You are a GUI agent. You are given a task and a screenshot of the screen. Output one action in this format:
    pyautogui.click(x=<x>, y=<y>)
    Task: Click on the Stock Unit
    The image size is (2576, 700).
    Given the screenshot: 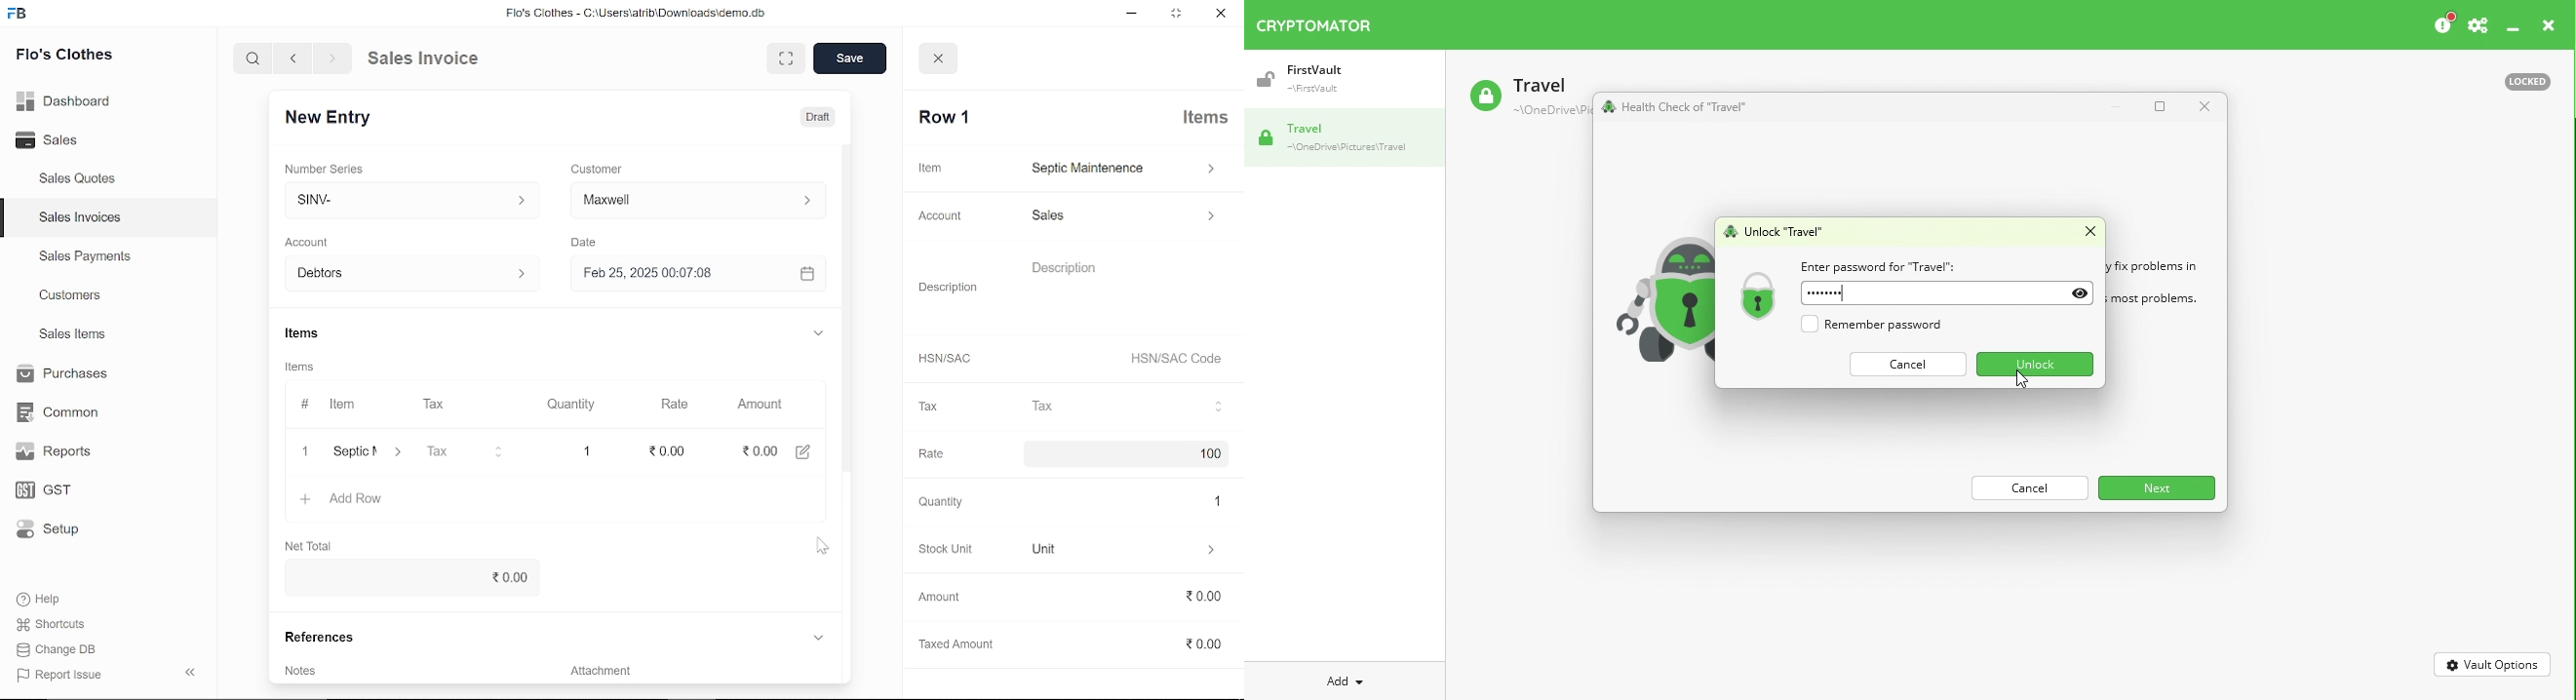 What is the action you would take?
    pyautogui.click(x=941, y=549)
    